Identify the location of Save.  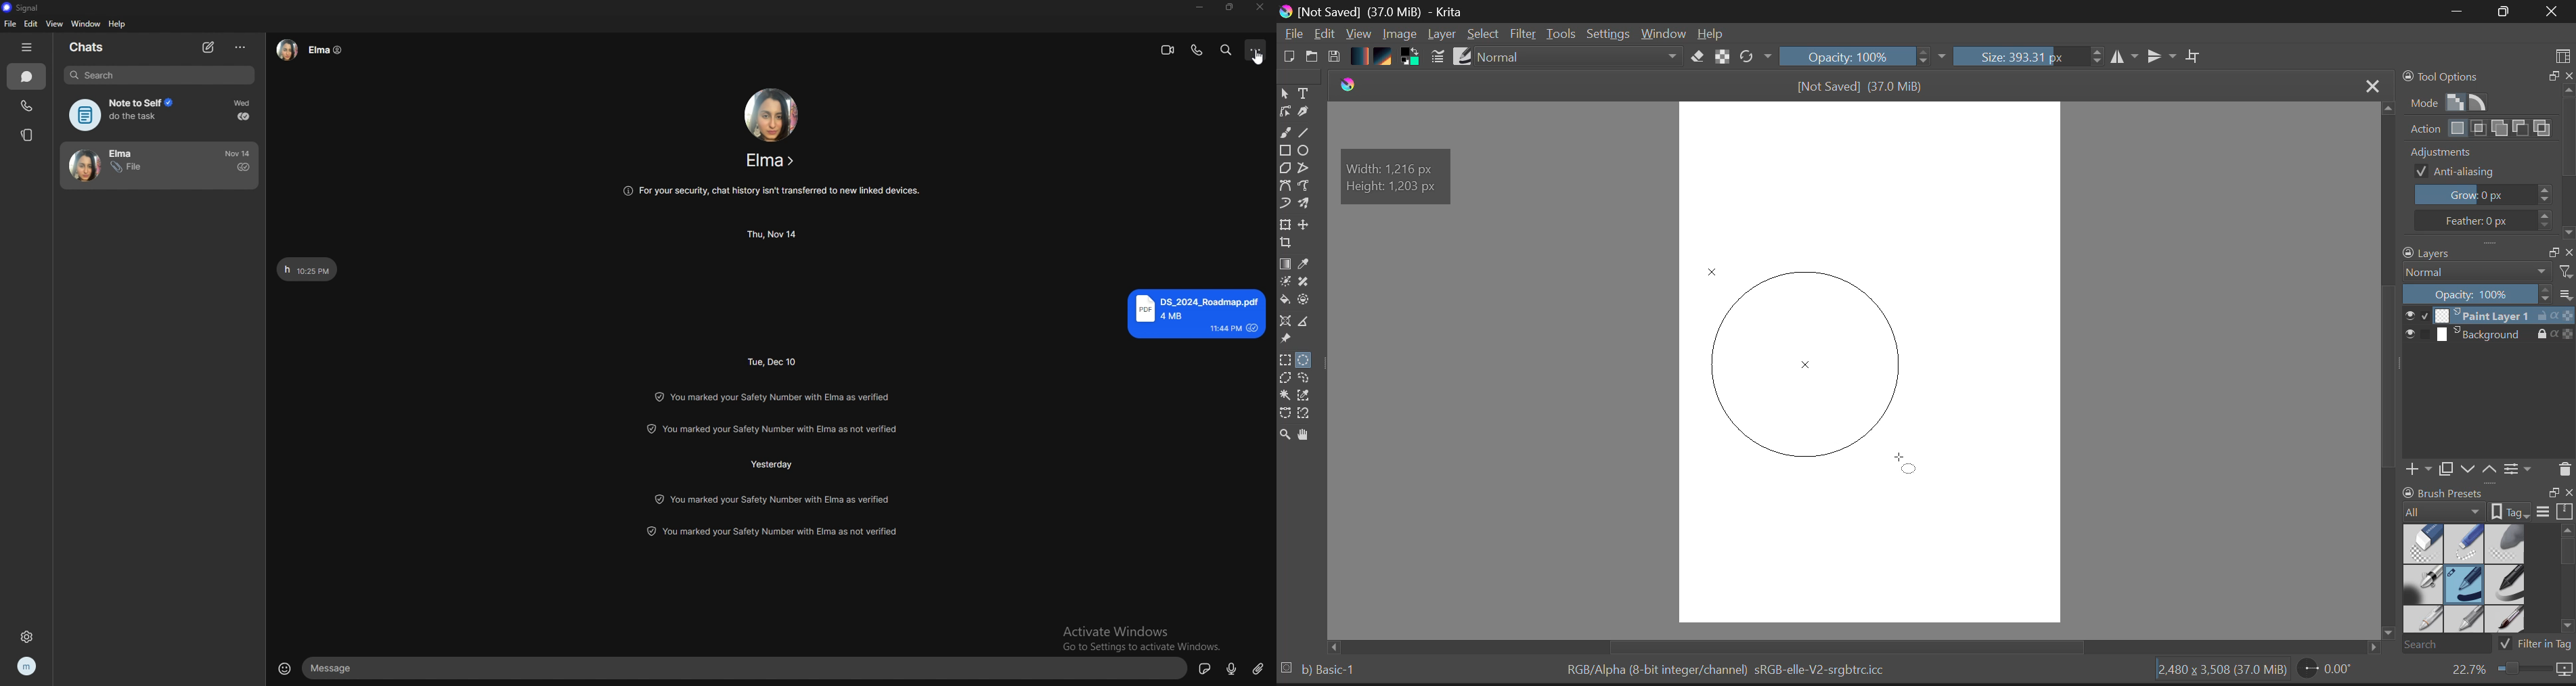
(1336, 57).